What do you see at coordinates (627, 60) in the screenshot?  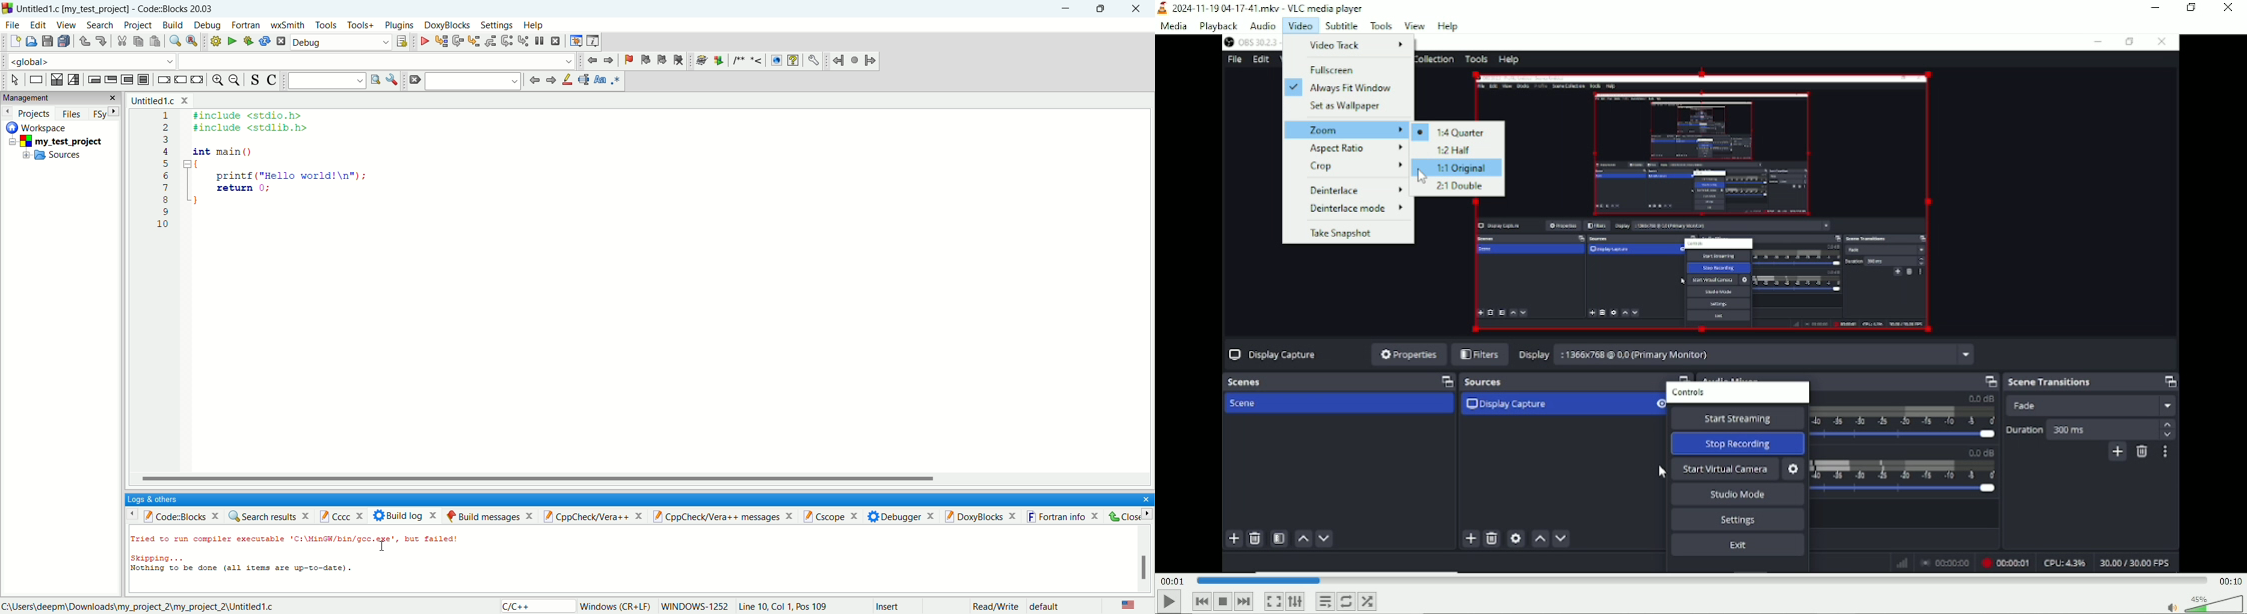 I see `toggle bookmark` at bounding box center [627, 60].